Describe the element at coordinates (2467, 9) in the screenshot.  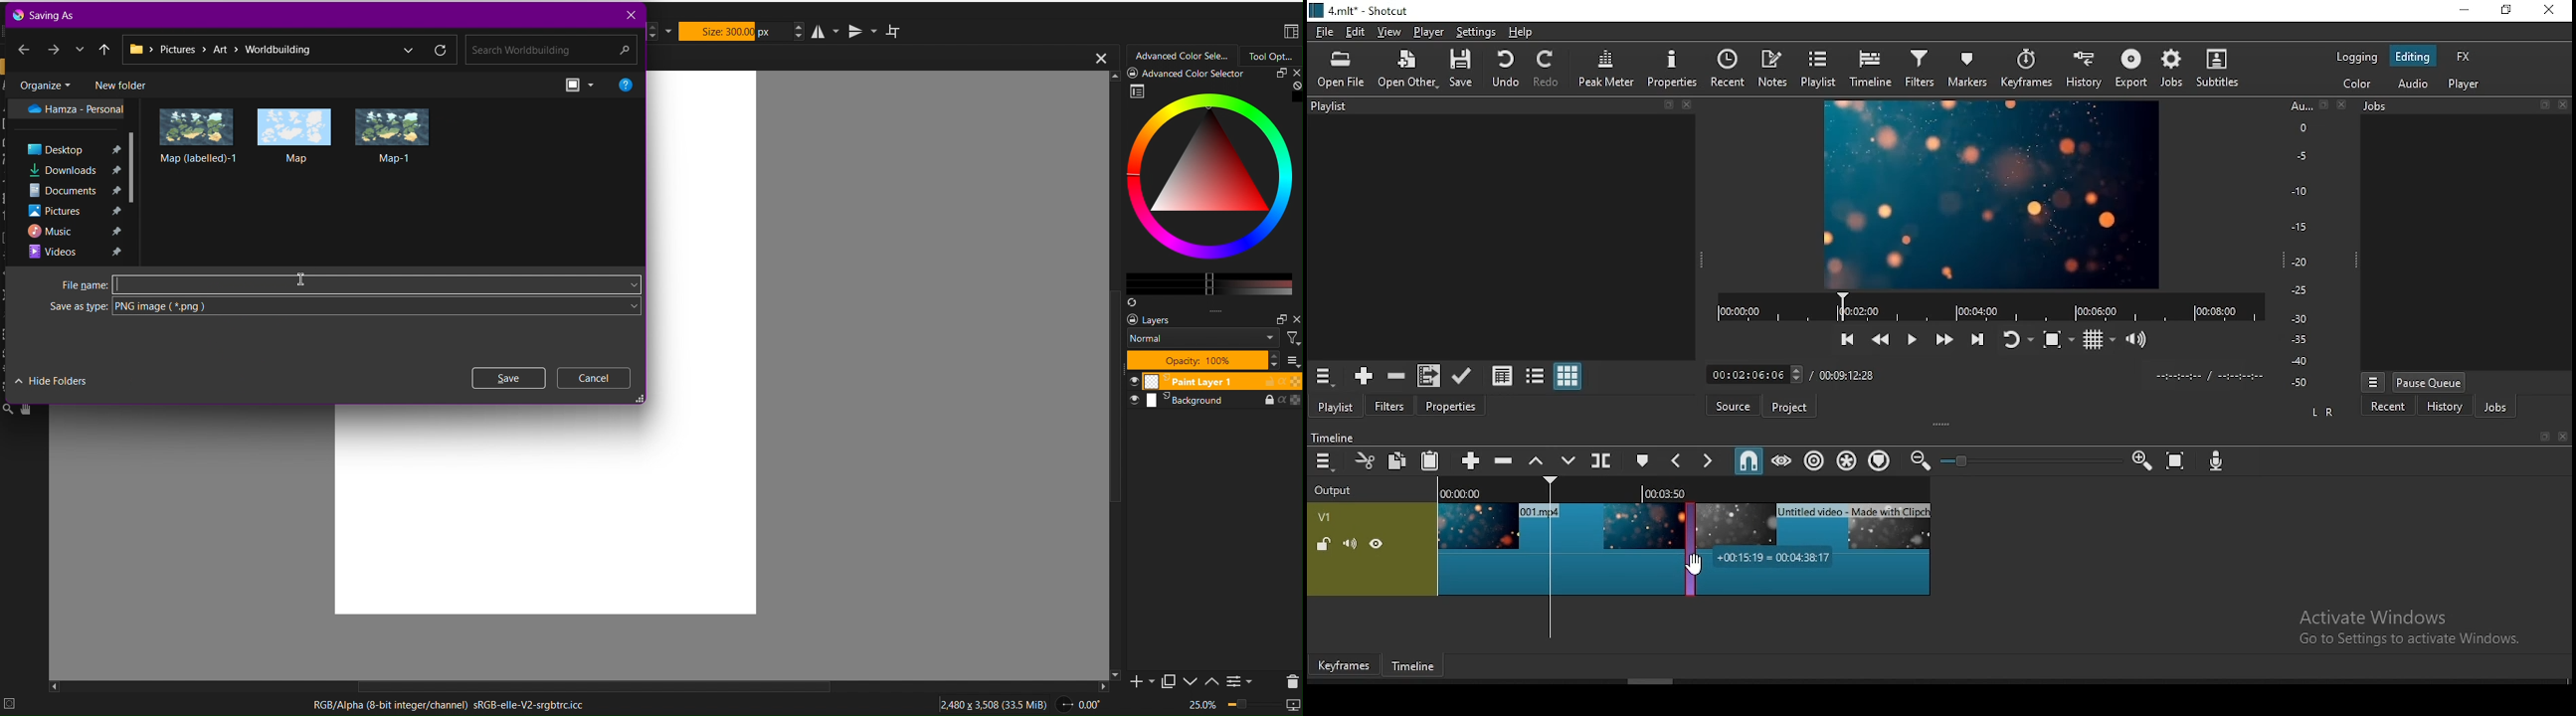
I see `minimize` at that location.